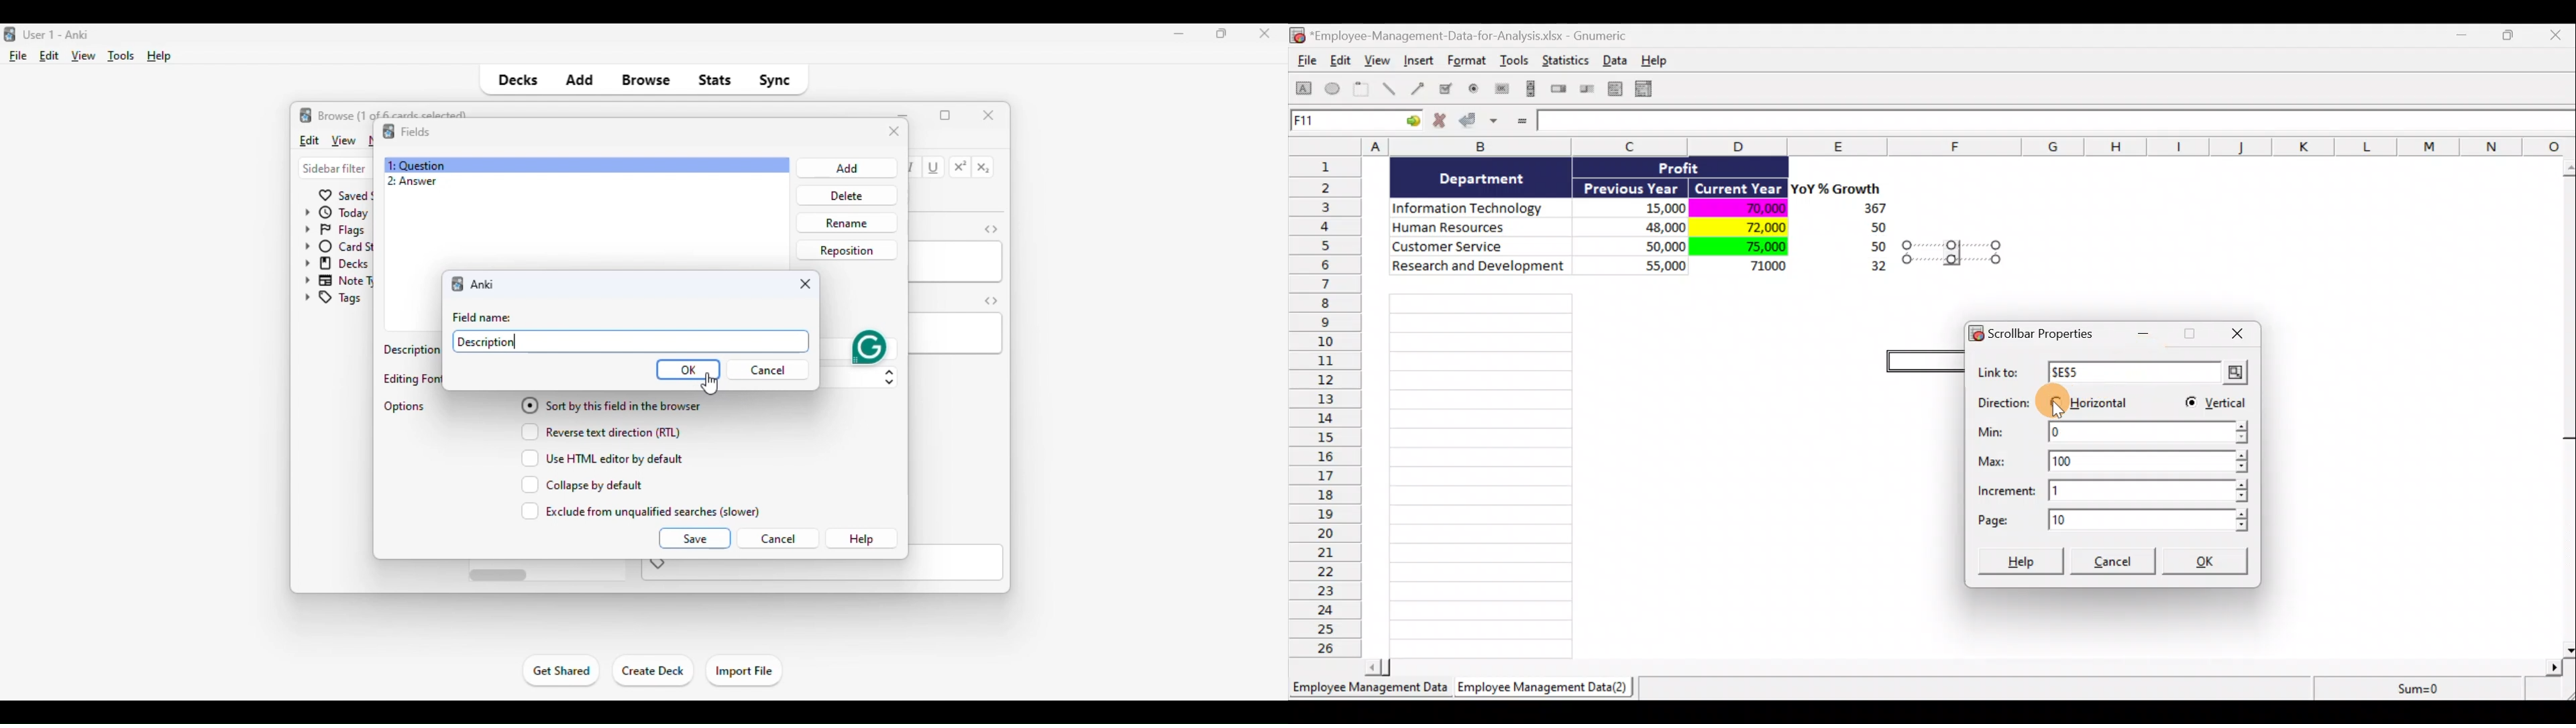 This screenshot has width=2576, height=728. Describe the element at coordinates (412, 182) in the screenshot. I see `2: Answer` at that location.